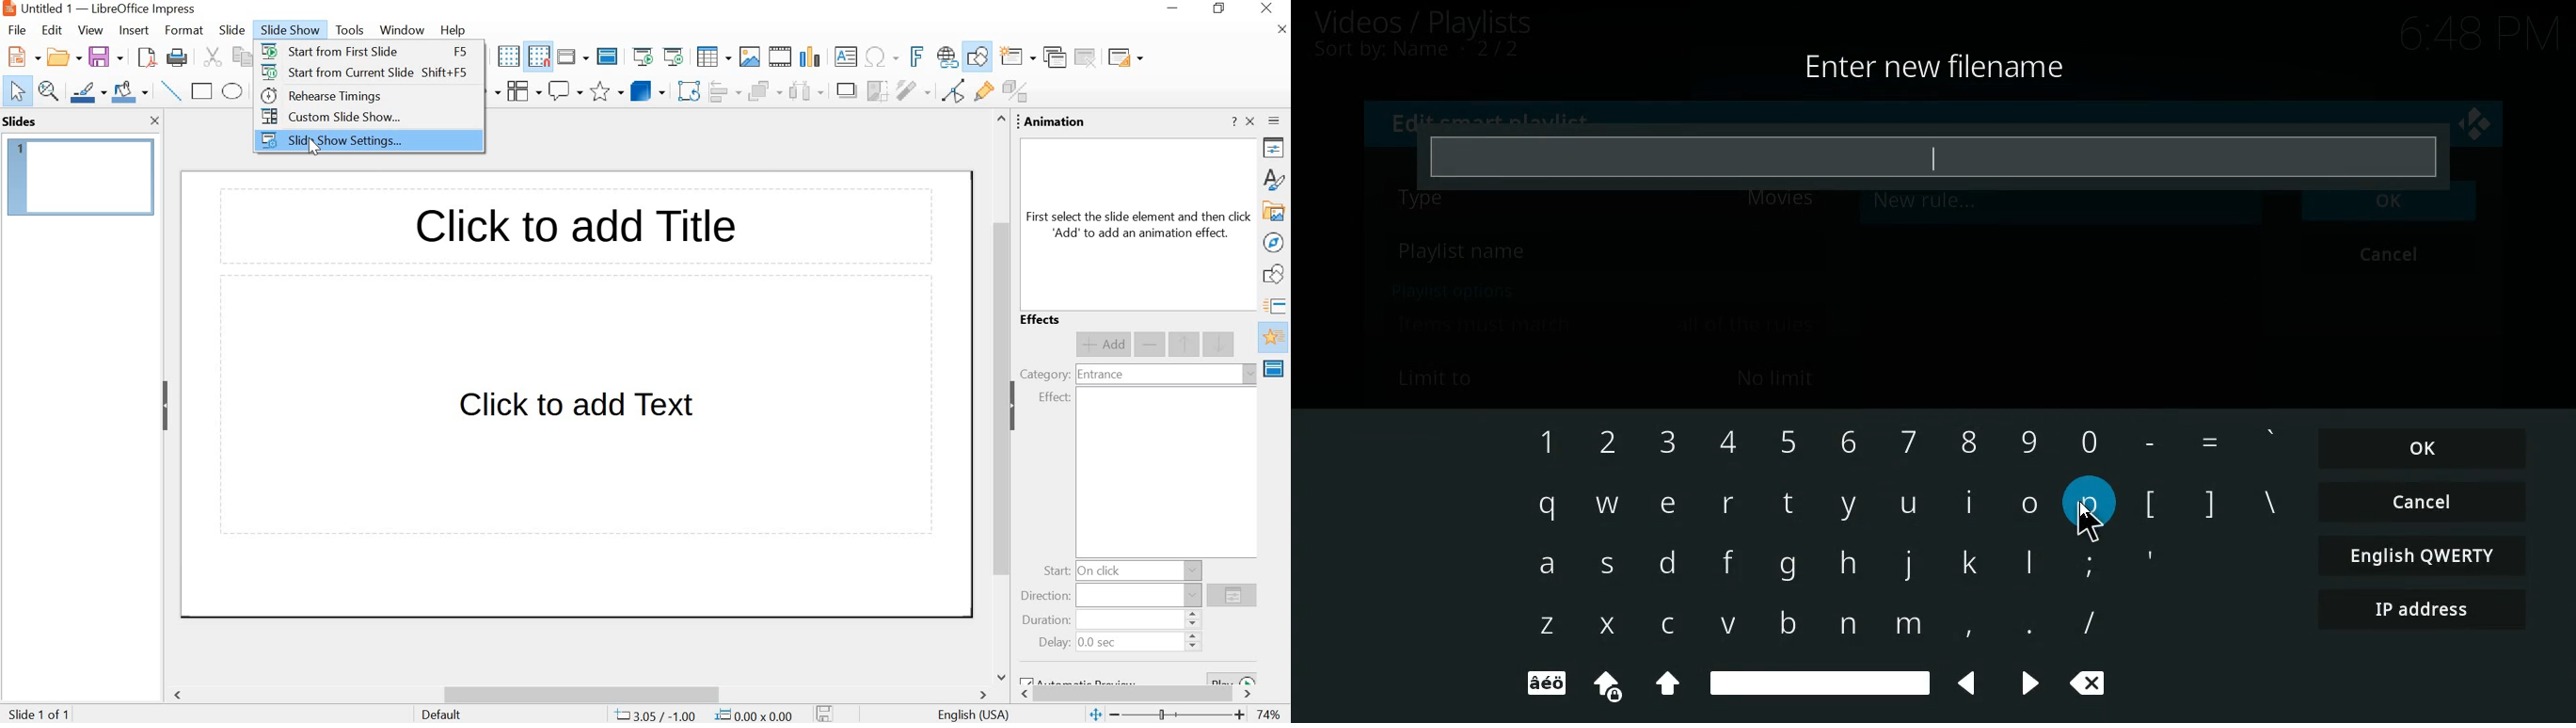 This screenshot has height=728, width=2576. What do you see at coordinates (1728, 503) in the screenshot?
I see `r` at bounding box center [1728, 503].